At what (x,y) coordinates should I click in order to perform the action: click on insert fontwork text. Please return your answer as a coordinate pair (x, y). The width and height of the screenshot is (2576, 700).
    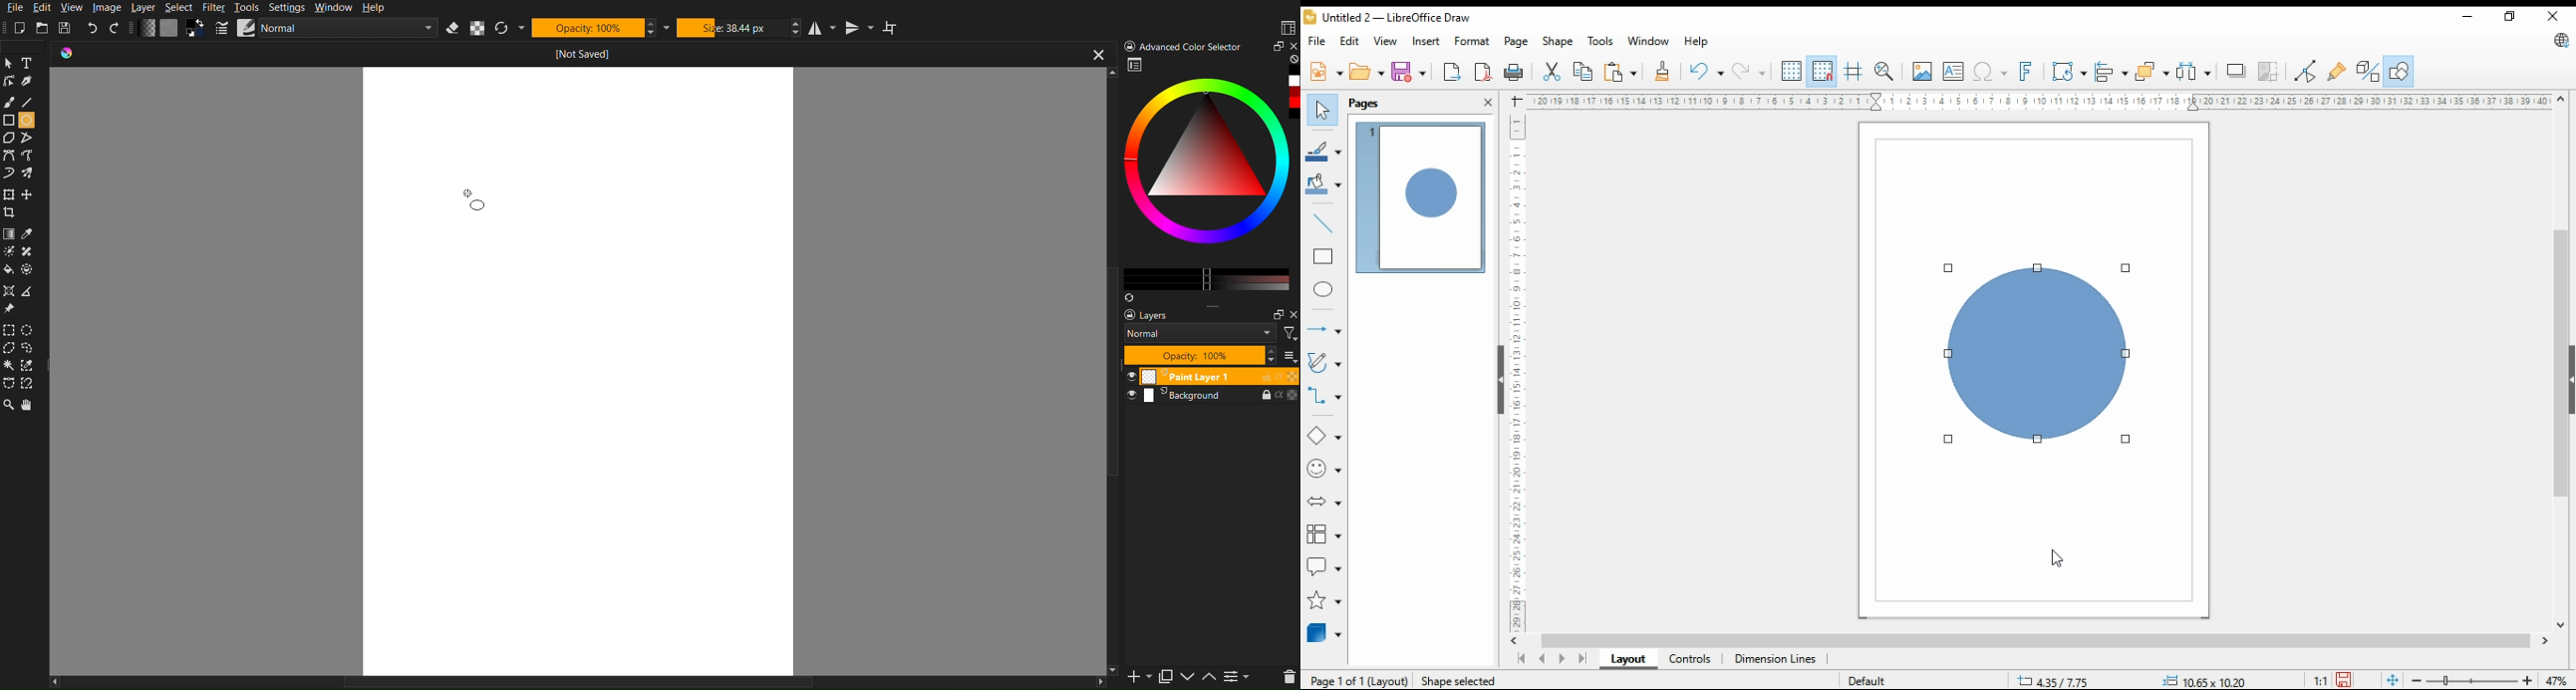
    Looking at the image, I should click on (2029, 72).